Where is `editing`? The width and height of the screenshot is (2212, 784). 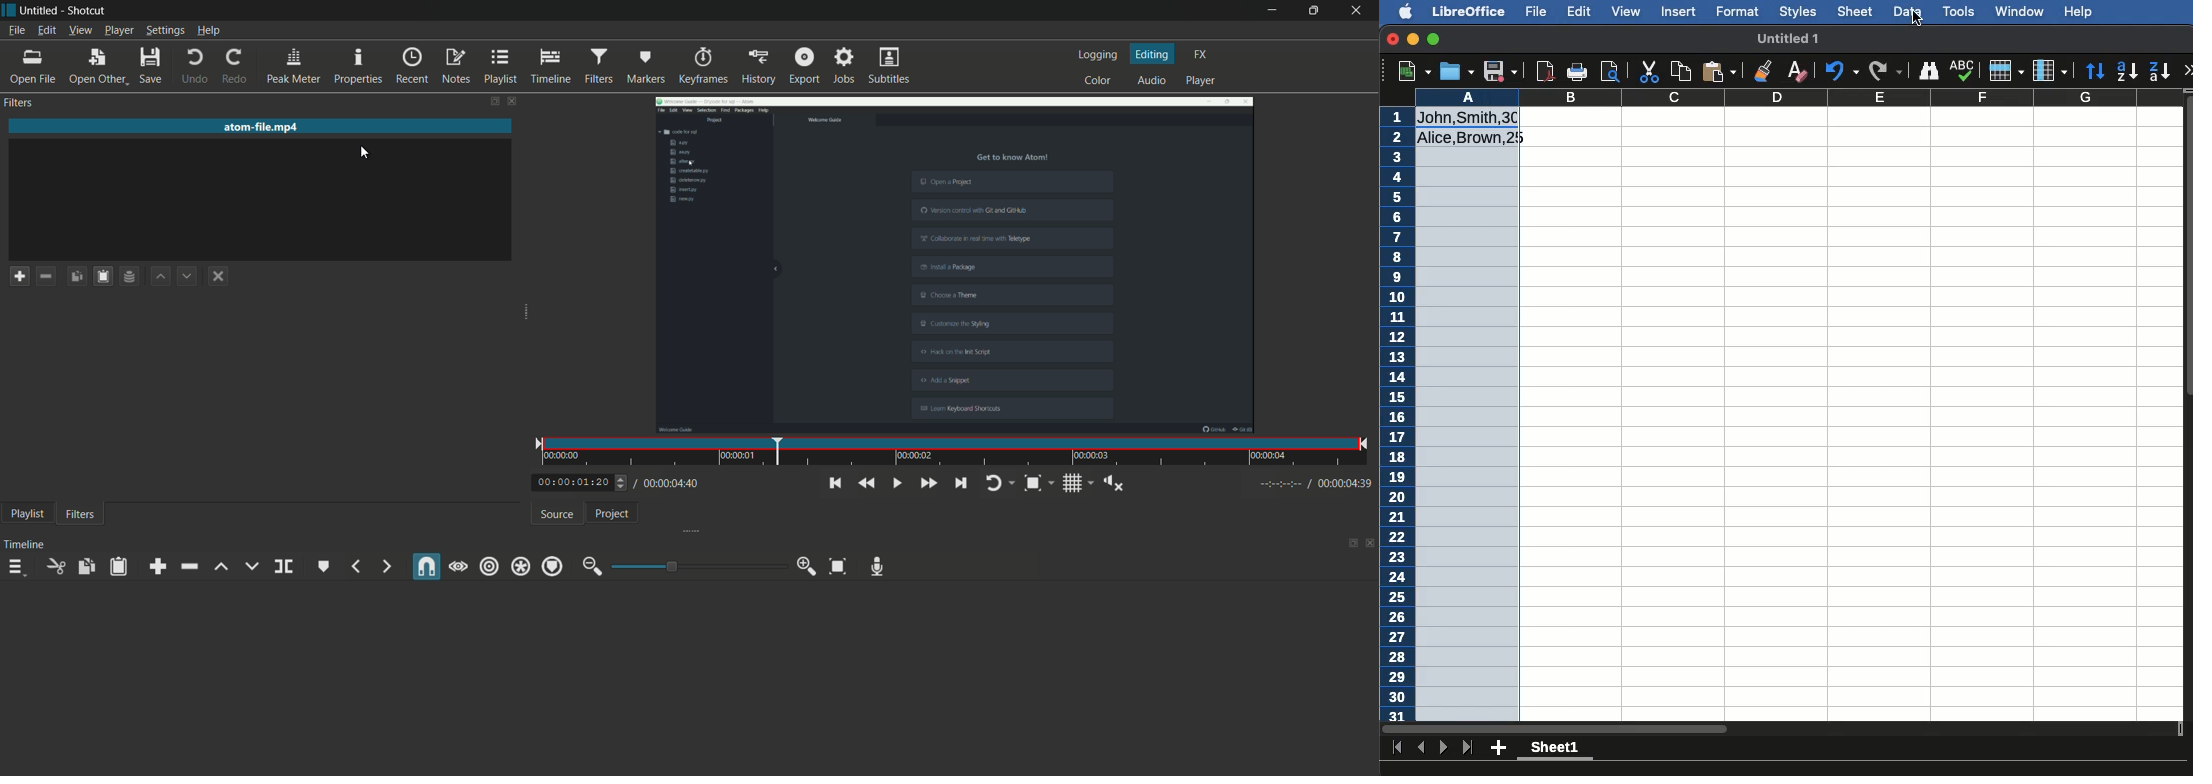
editing is located at coordinates (1152, 53).